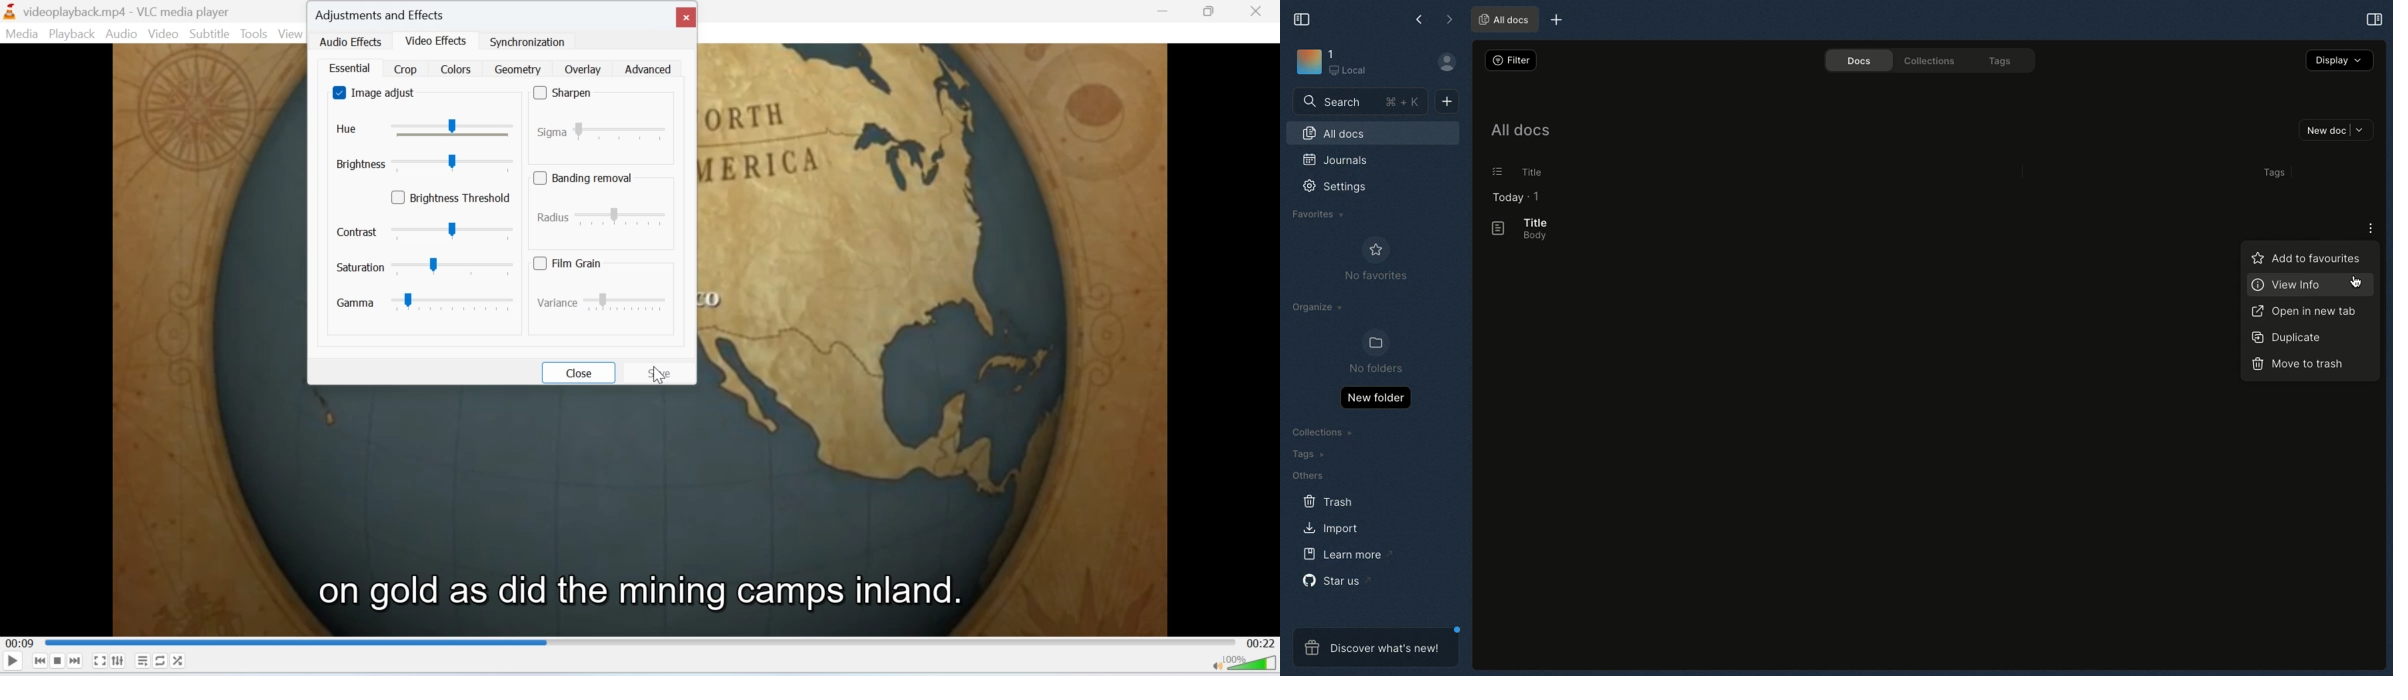 This screenshot has height=700, width=2408. Describe the element at coordinates (640, 641) in the screenshot. I see `Playbar` at that location.